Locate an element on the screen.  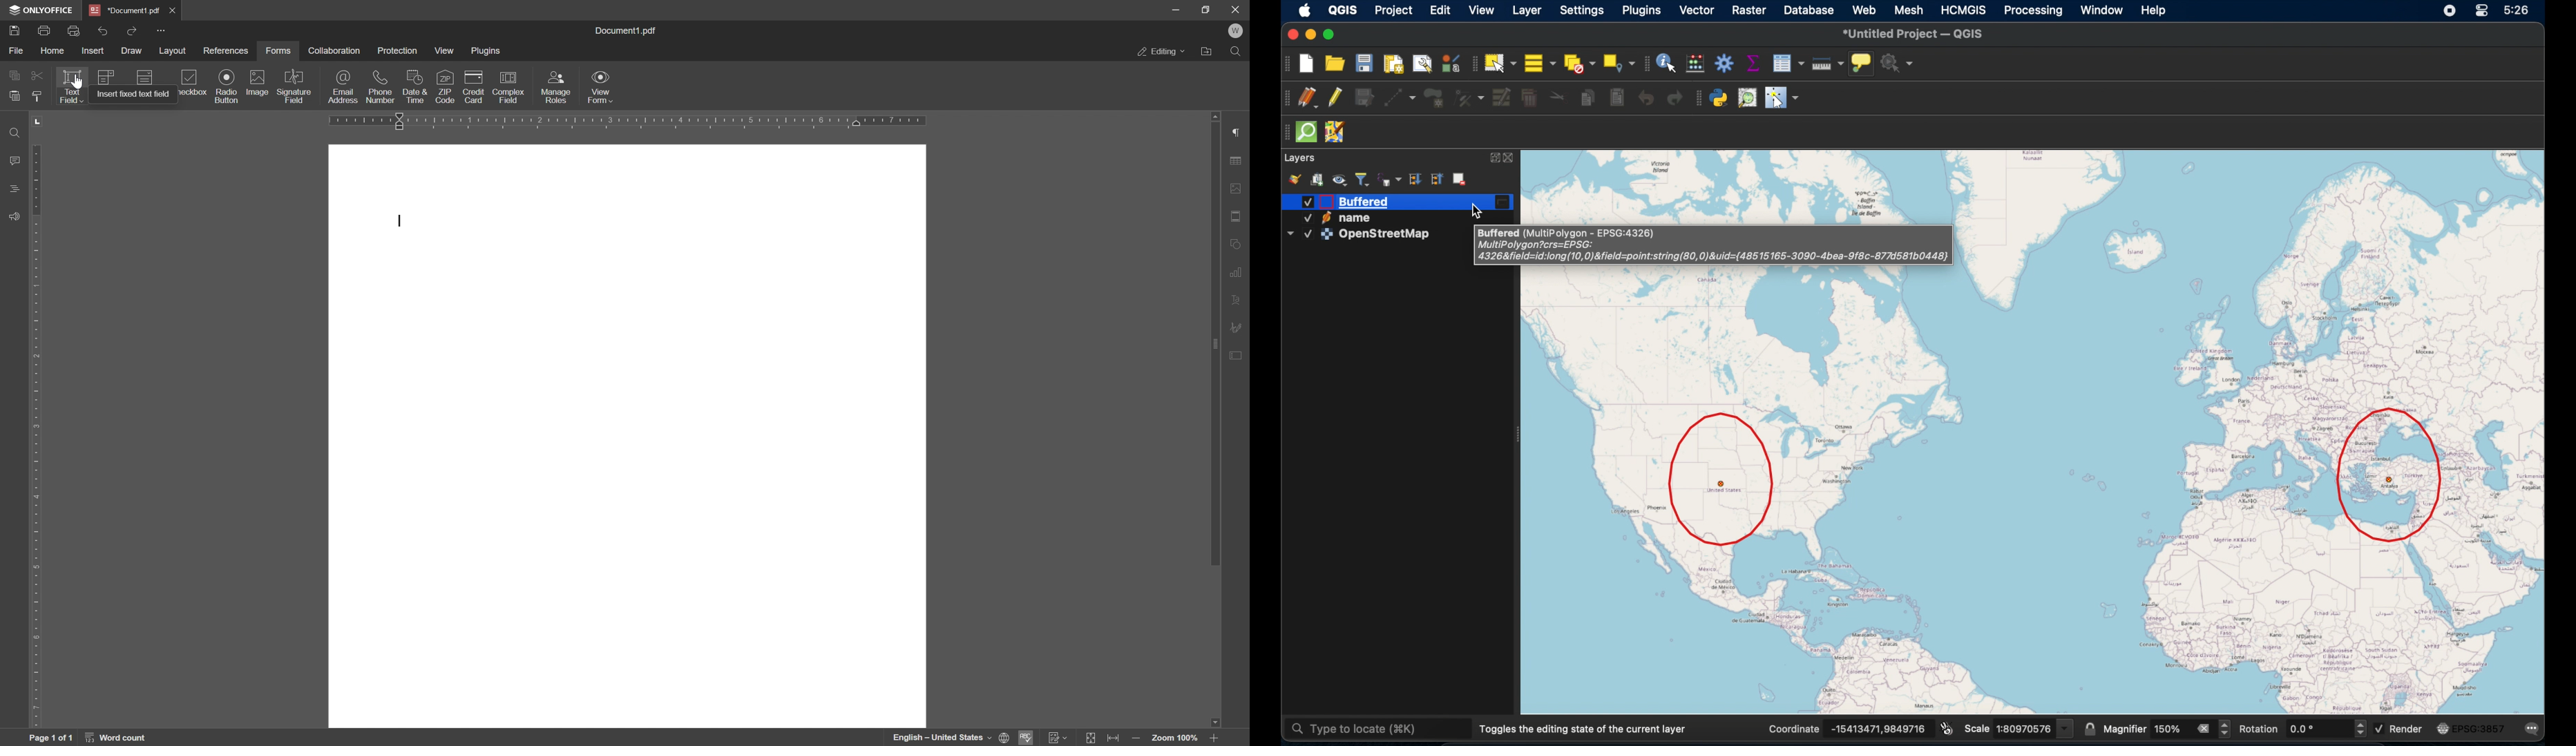
filter legend by expression is located at coordinates (1390, 178).